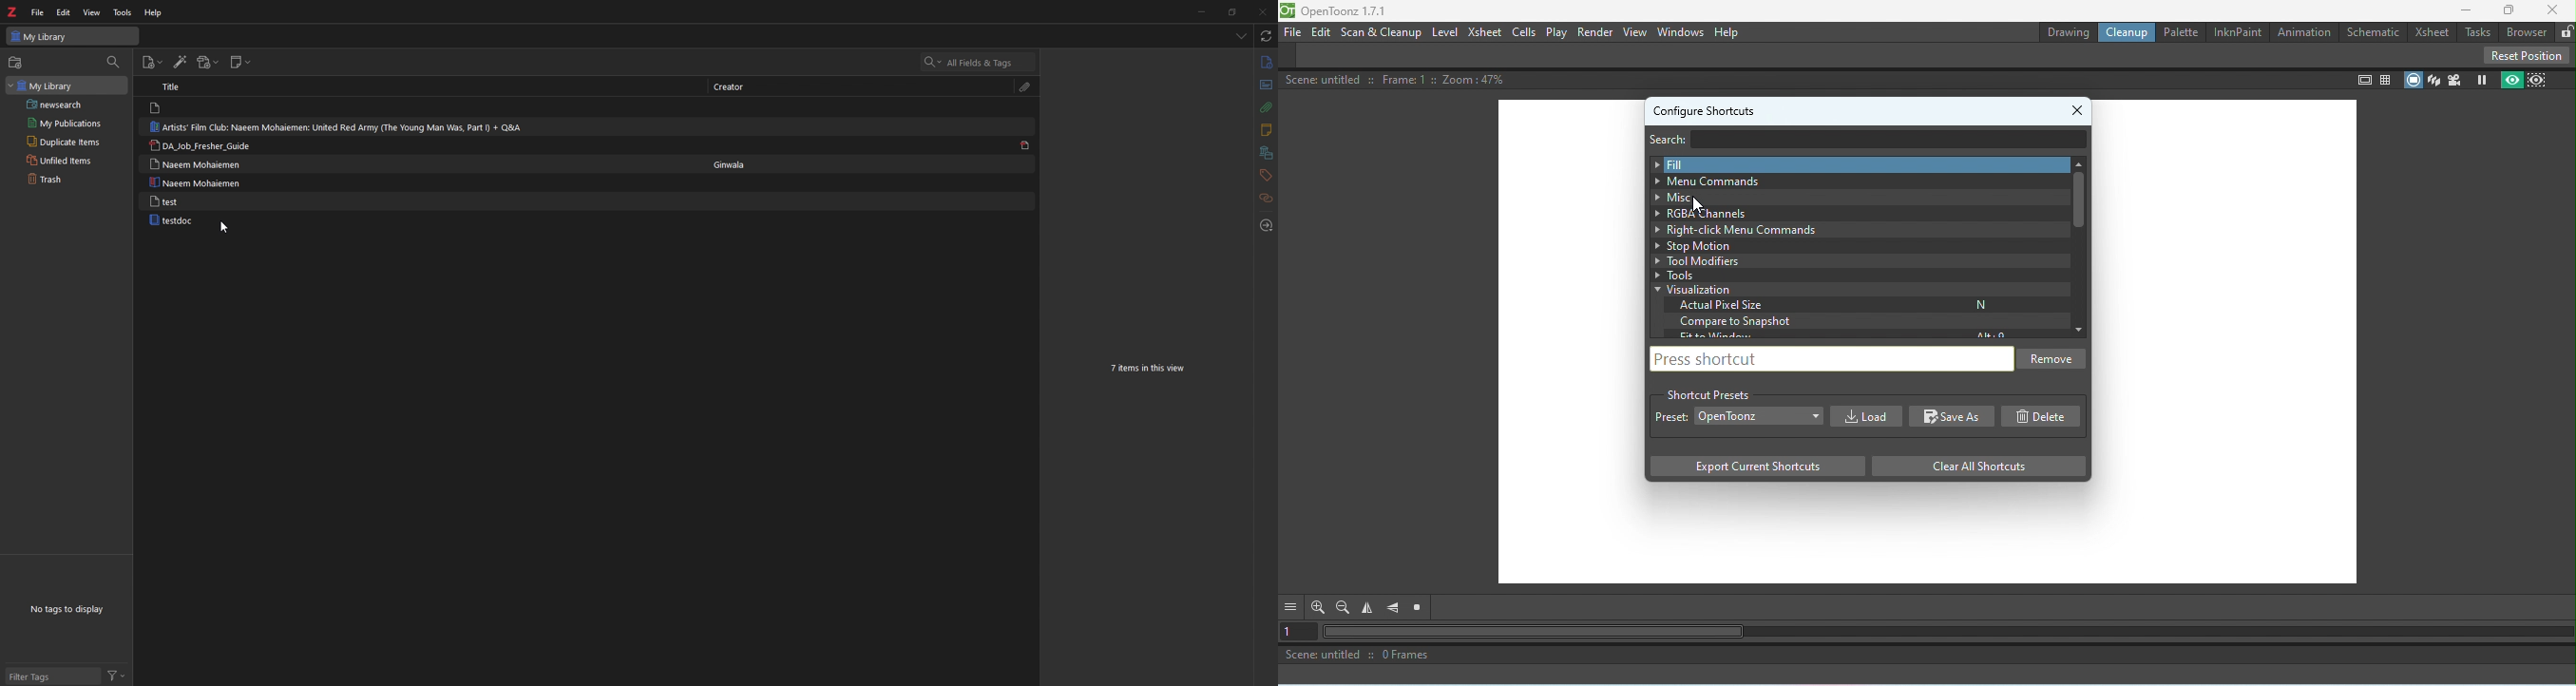  Describe the element at coordinates (2434, 80) in the screenshot. I see `3D view` at that location.